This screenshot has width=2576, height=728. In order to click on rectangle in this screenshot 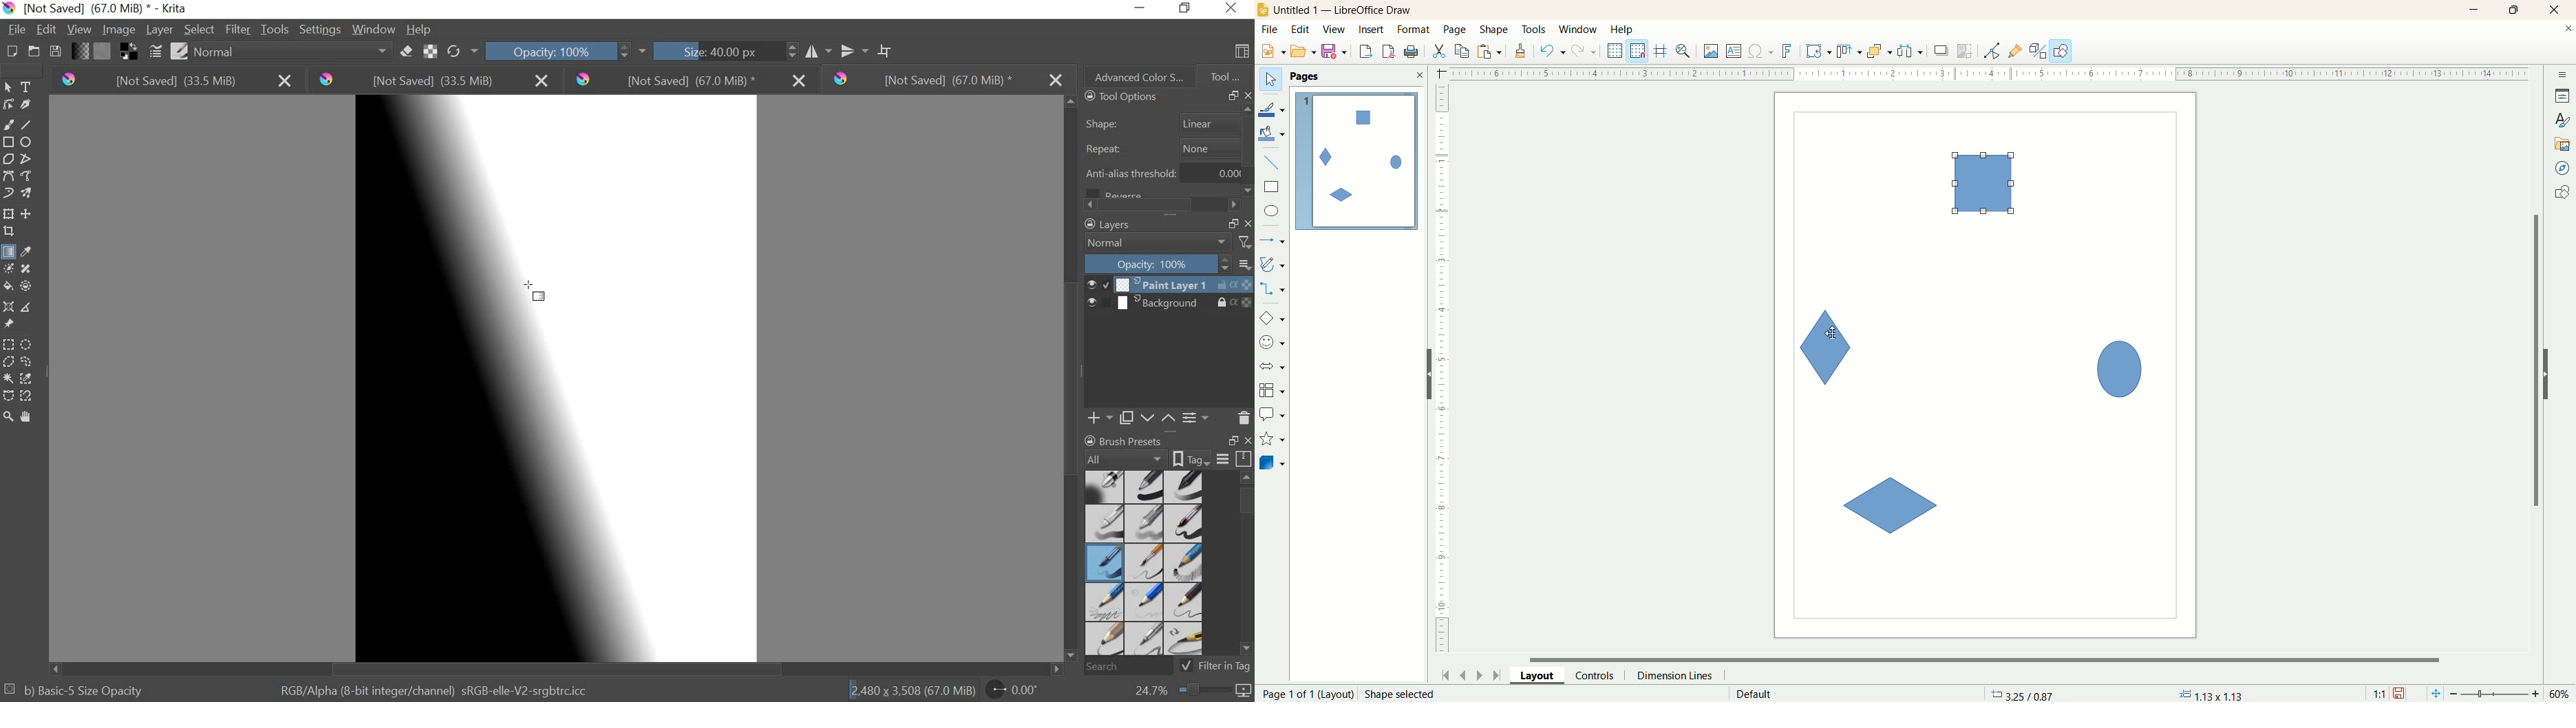, I will do `click(8, 141)`.